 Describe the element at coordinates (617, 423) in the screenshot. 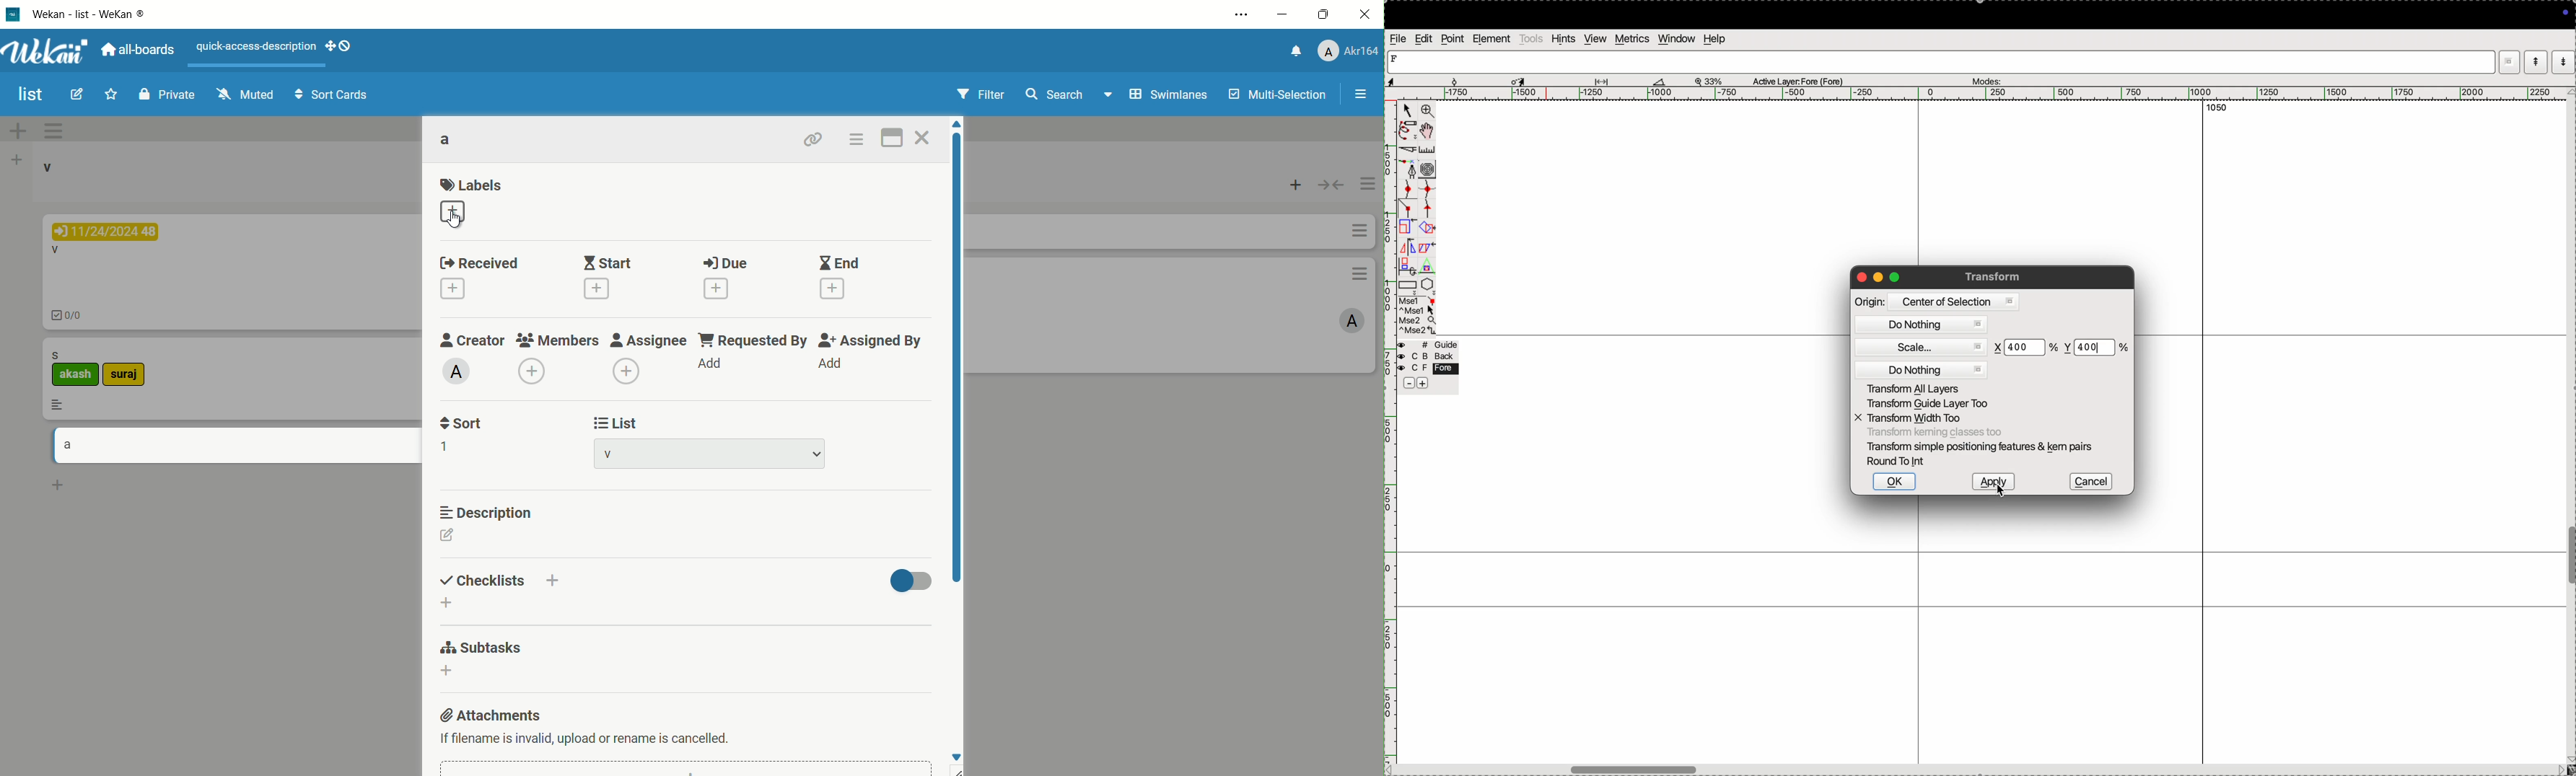

I see `list` at that location.